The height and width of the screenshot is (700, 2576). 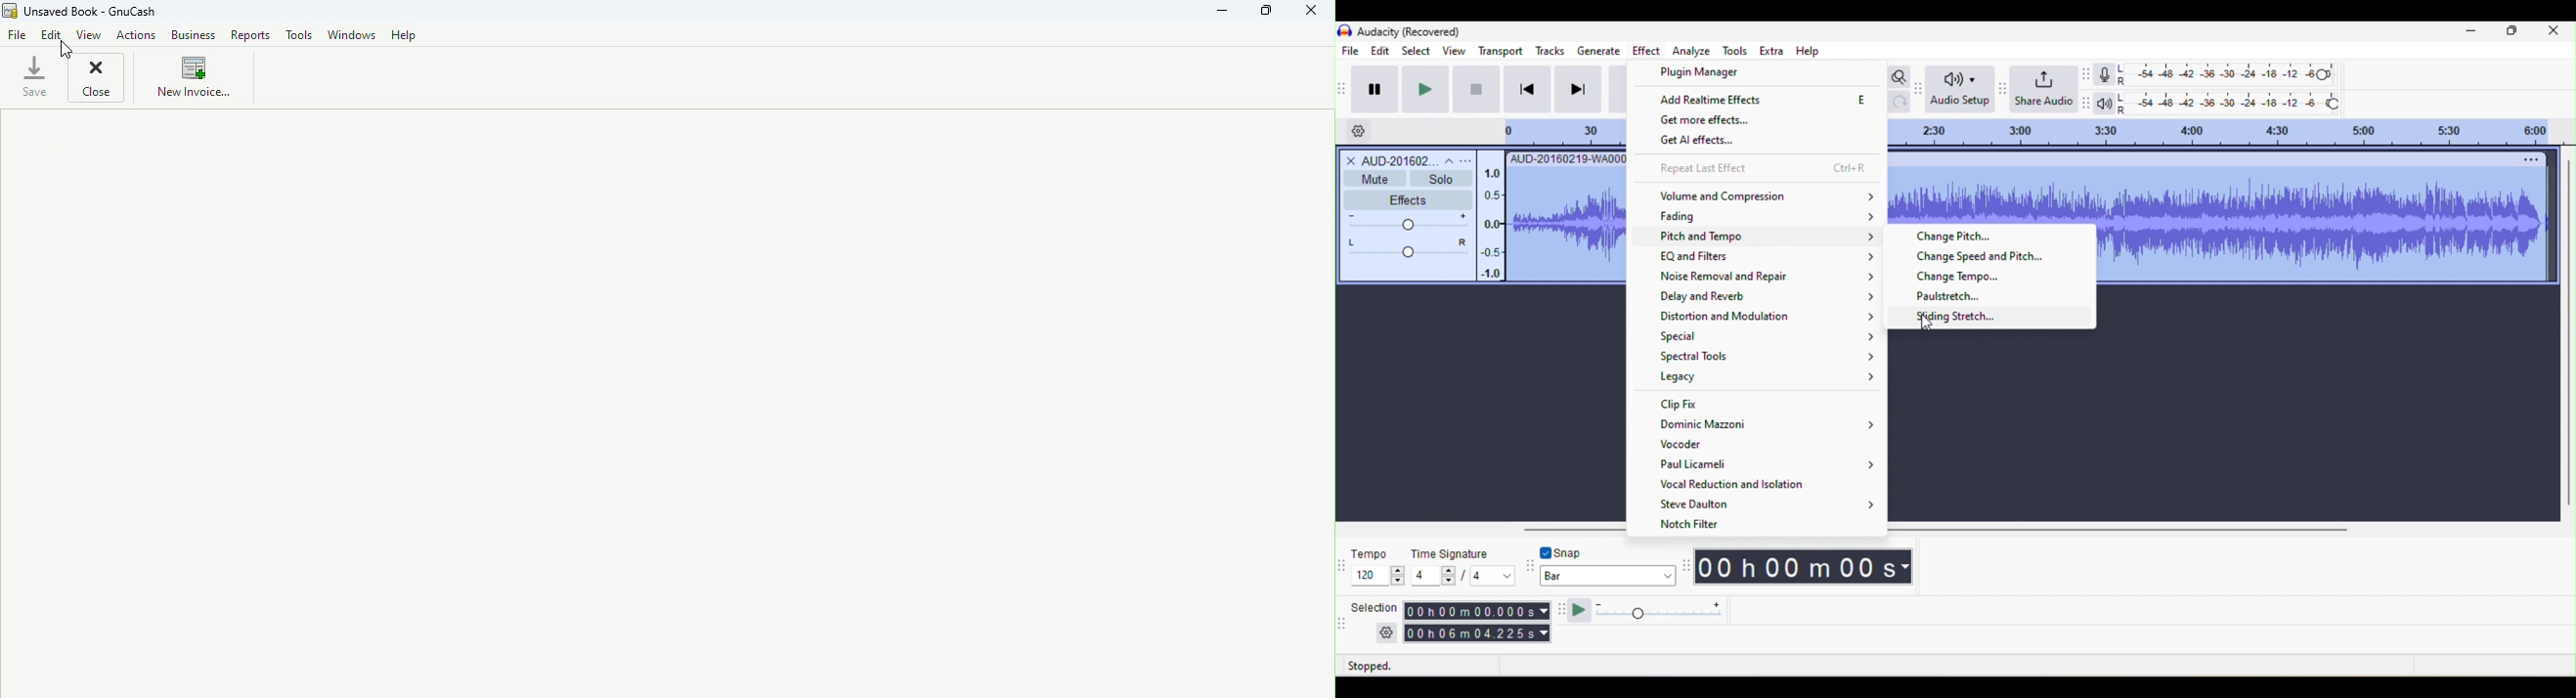 What do you see at coordinates (1691, 53) in the screenshot?
I see `analyze` at bounding box center [1691, 53].